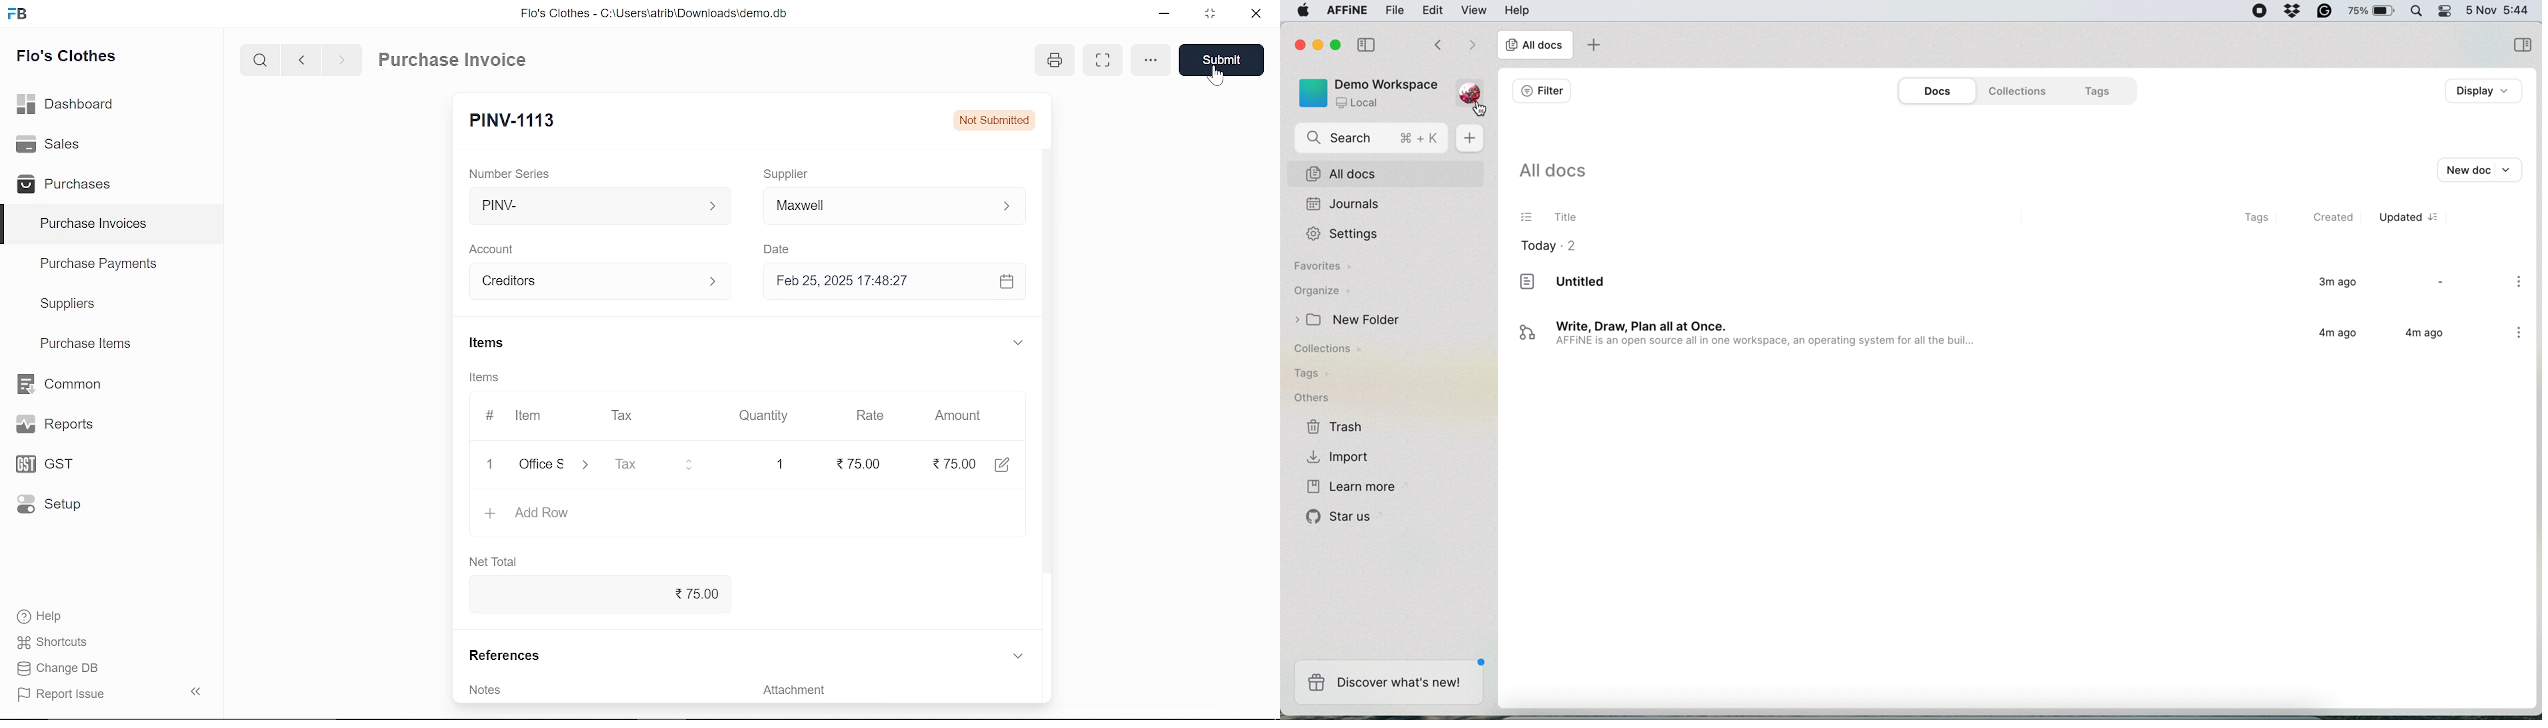  I want to click on Flo's Clothes - C:\Users\alrib\Downioads'cemo.db., so click(653, 17).